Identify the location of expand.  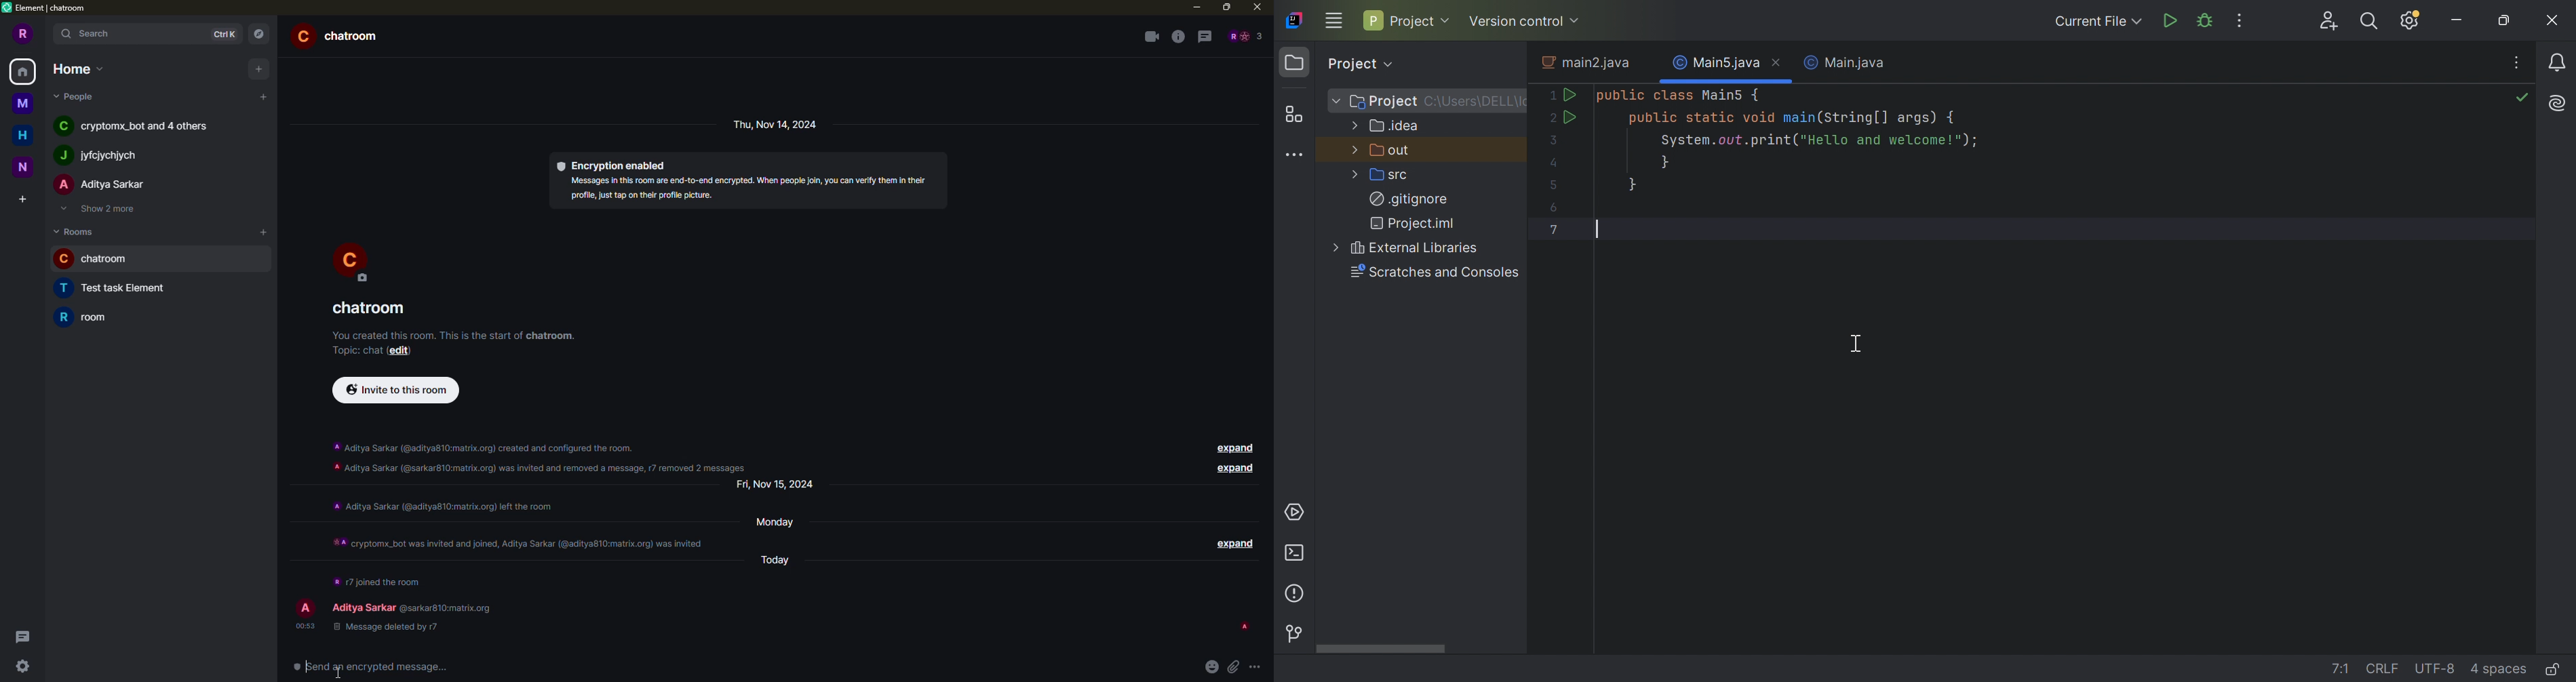
(1233, 446).